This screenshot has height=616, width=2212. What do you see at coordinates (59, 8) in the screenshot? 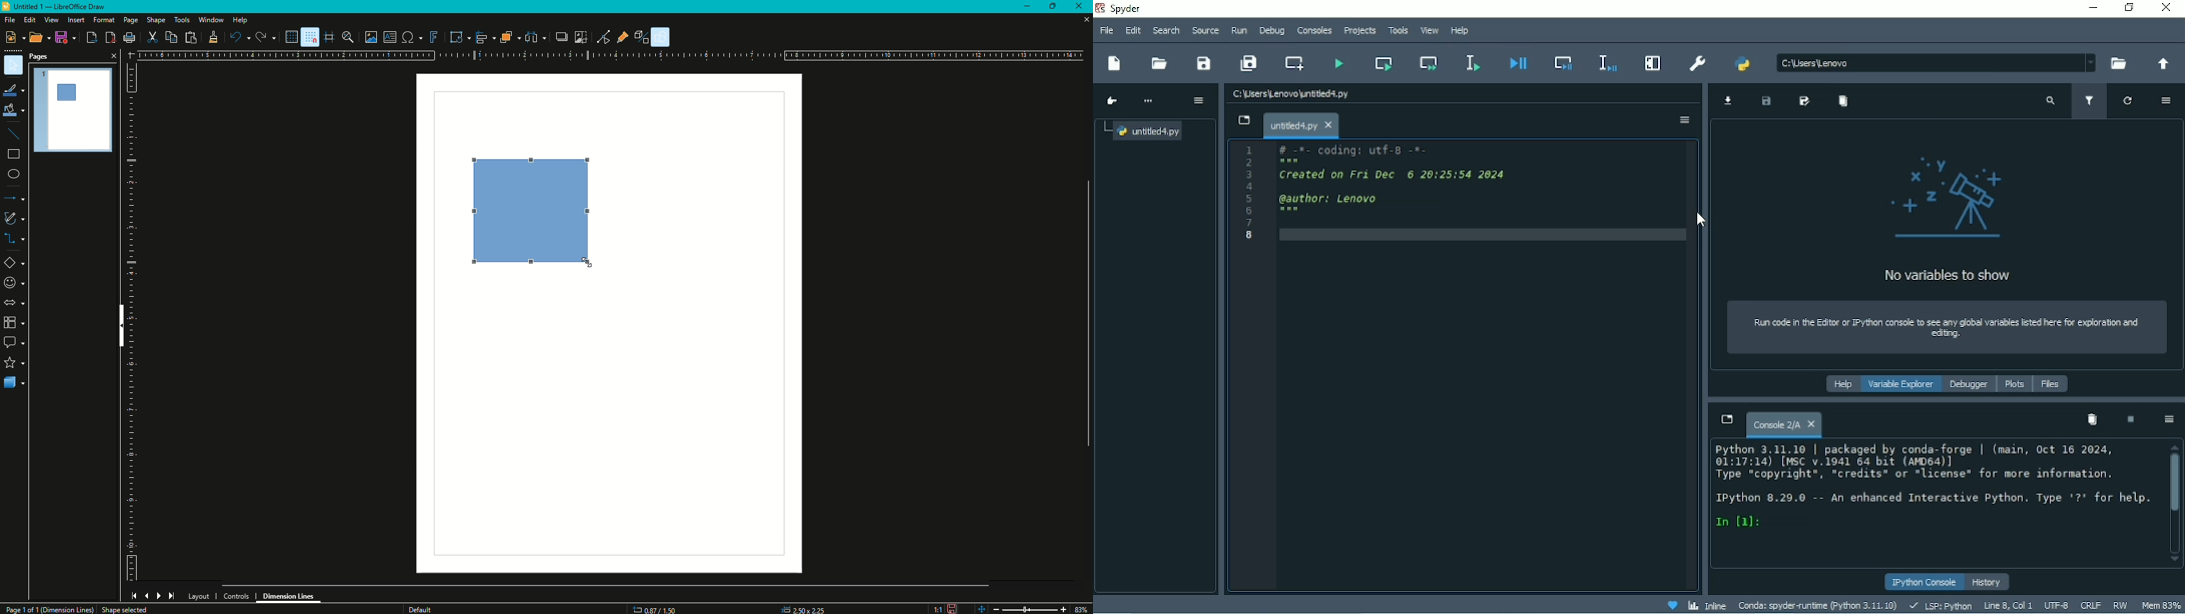
I see `Untitled` at bounding box center [59, 8].